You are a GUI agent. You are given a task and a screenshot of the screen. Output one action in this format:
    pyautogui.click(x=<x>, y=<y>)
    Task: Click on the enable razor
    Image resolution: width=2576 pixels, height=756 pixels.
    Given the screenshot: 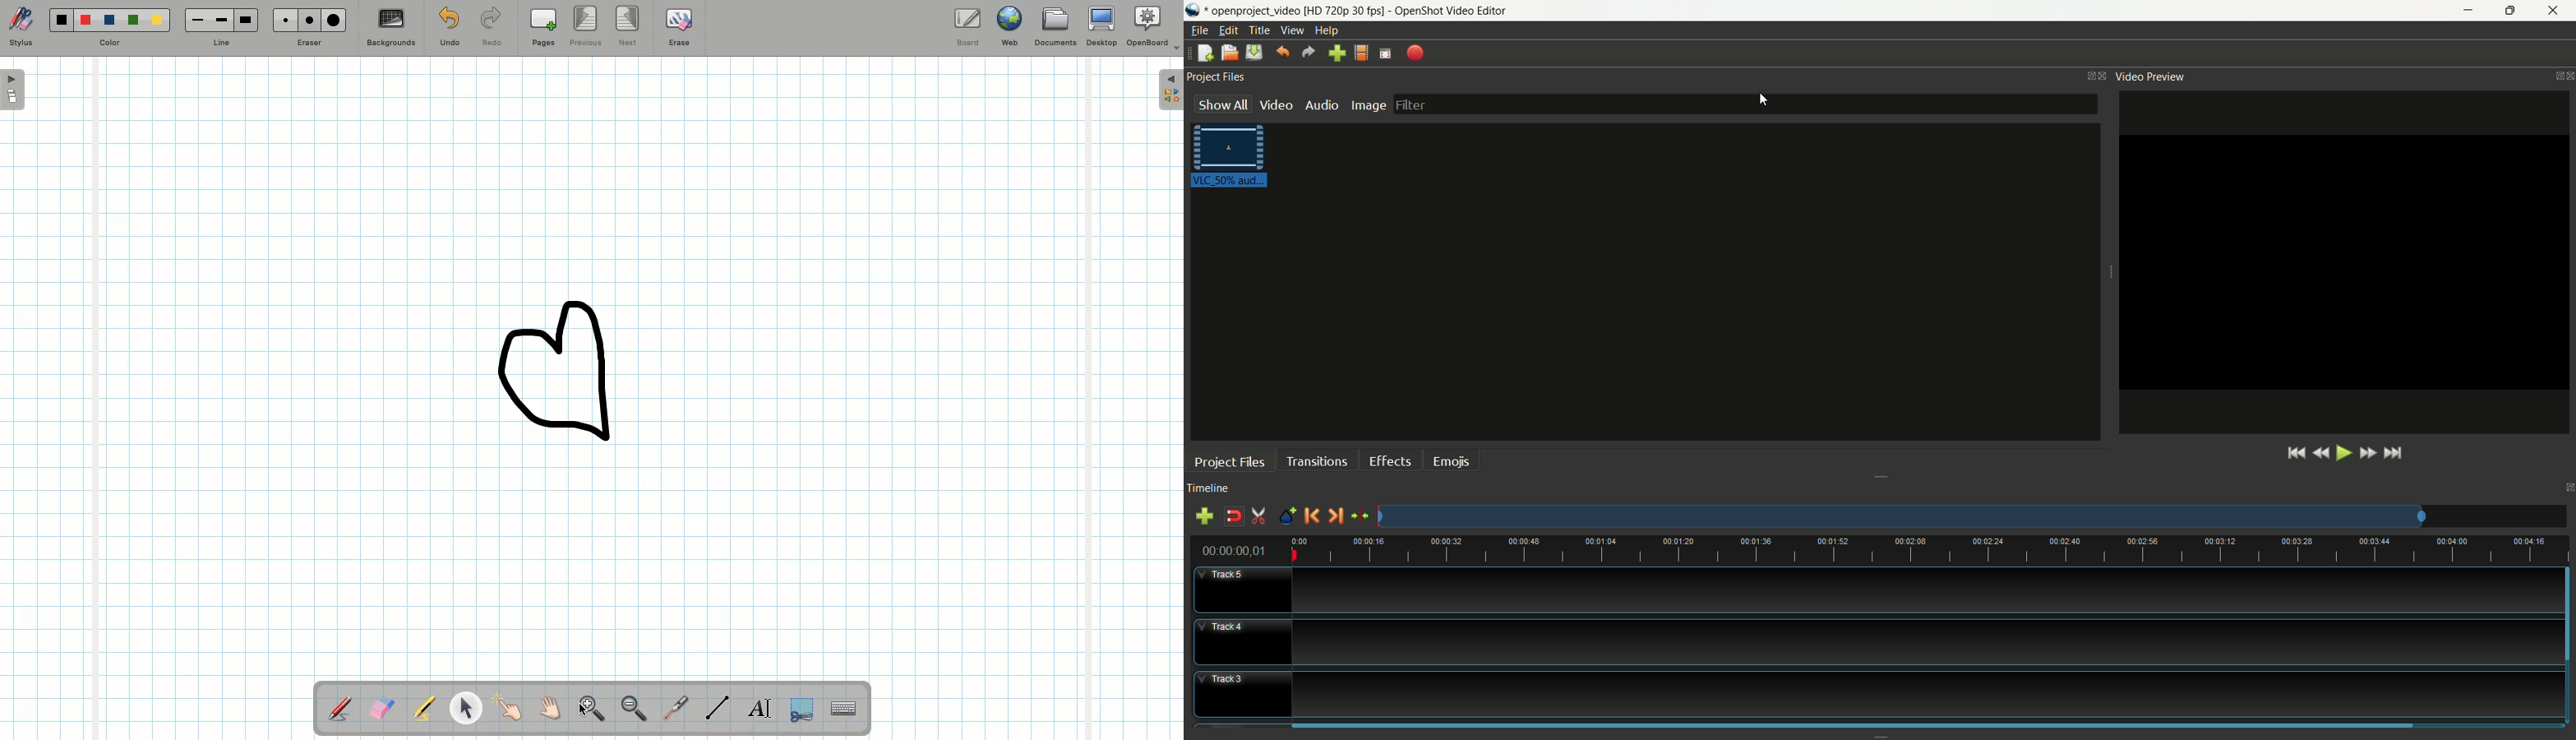 What is the action you would take?
    pyautogui.click(x=1257, y=517)
    